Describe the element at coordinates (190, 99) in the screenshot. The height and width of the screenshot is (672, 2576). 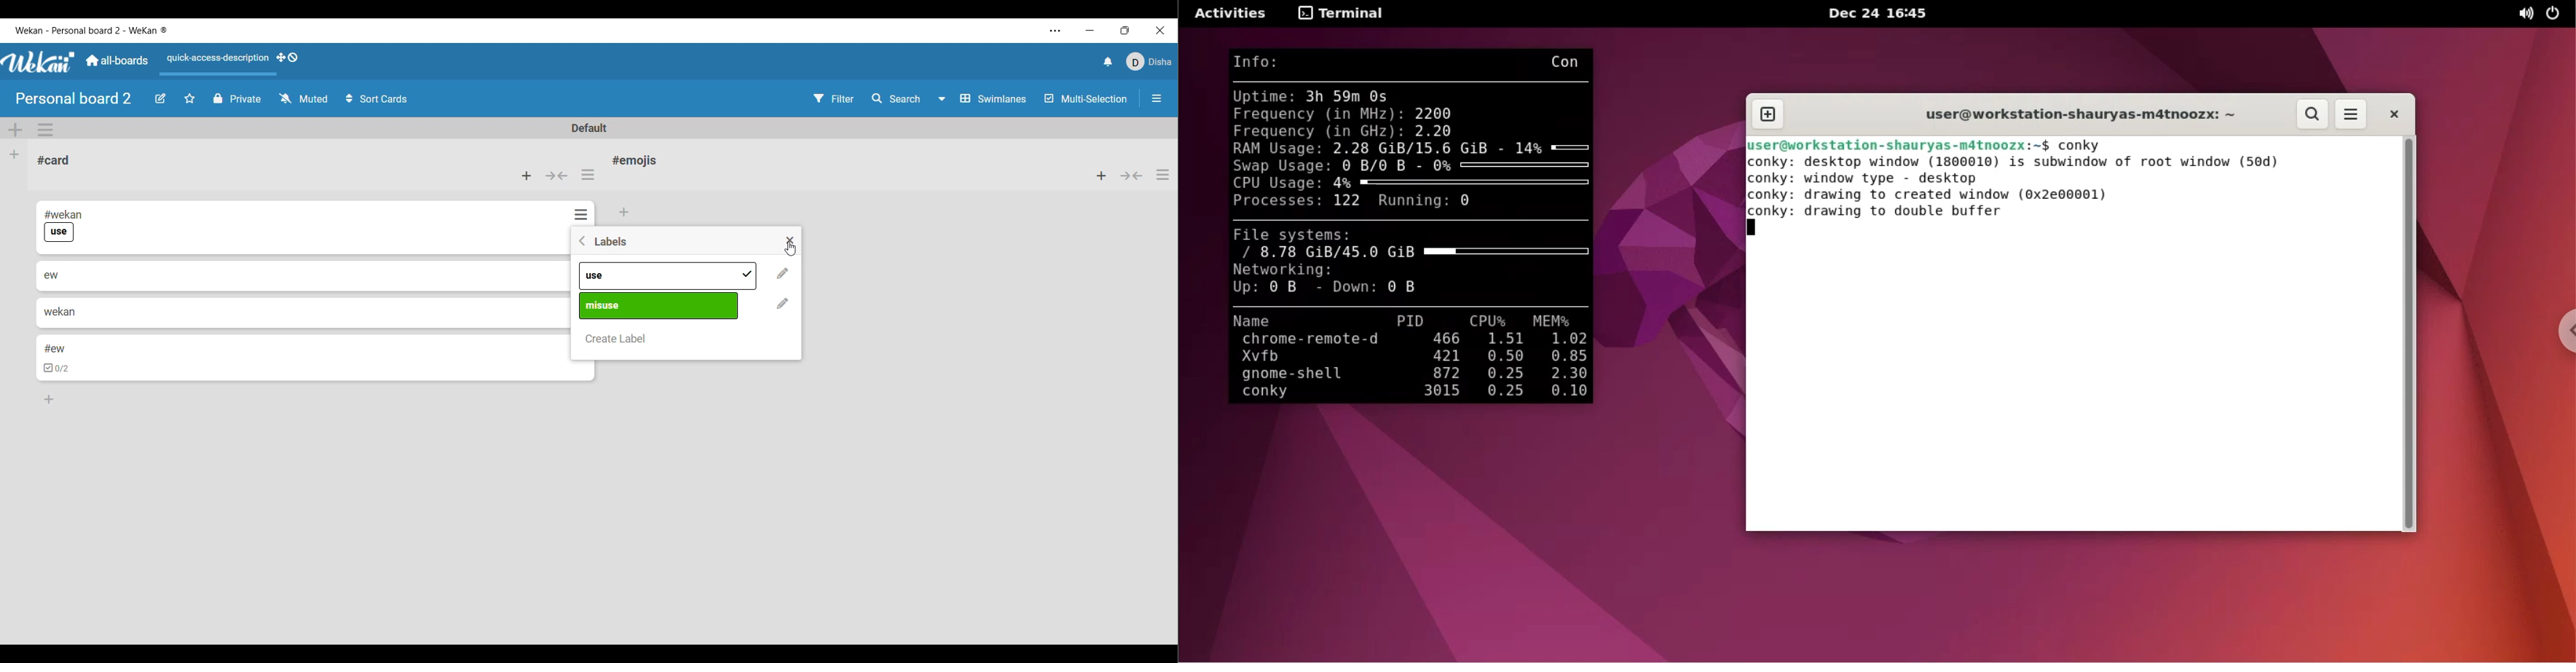
I see `Click to star board` at that location.